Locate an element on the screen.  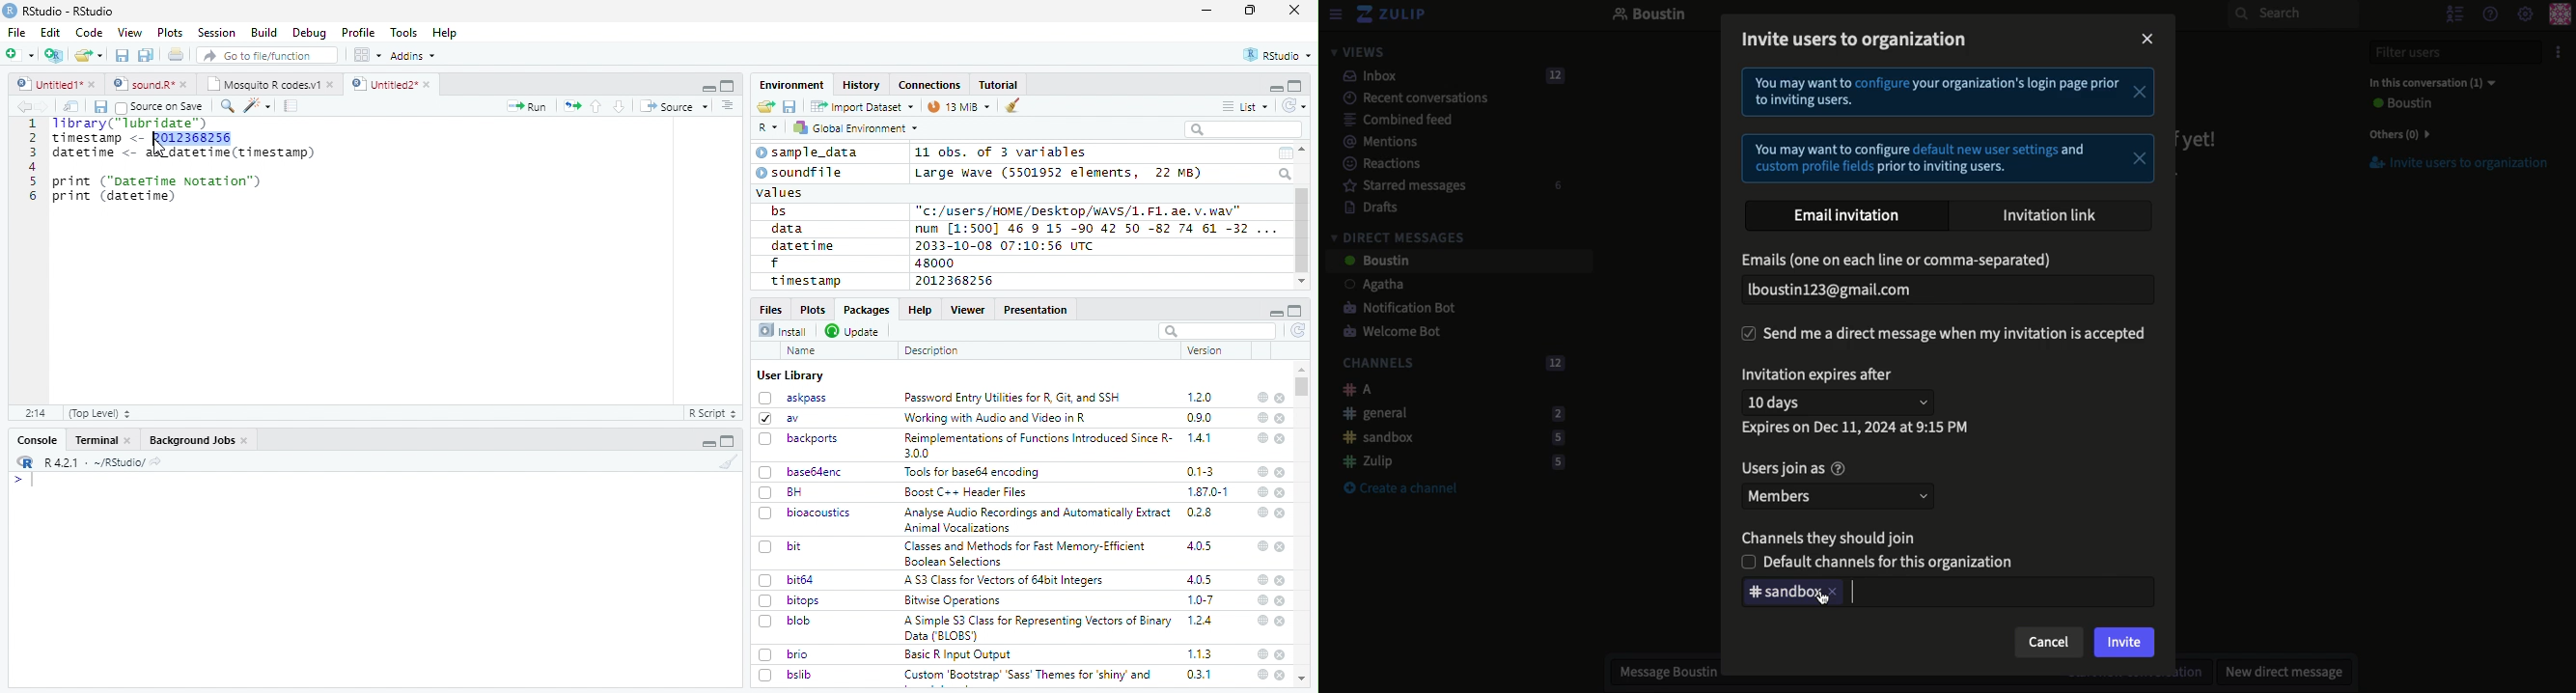
Terminal is located at coordinates (102, 440).